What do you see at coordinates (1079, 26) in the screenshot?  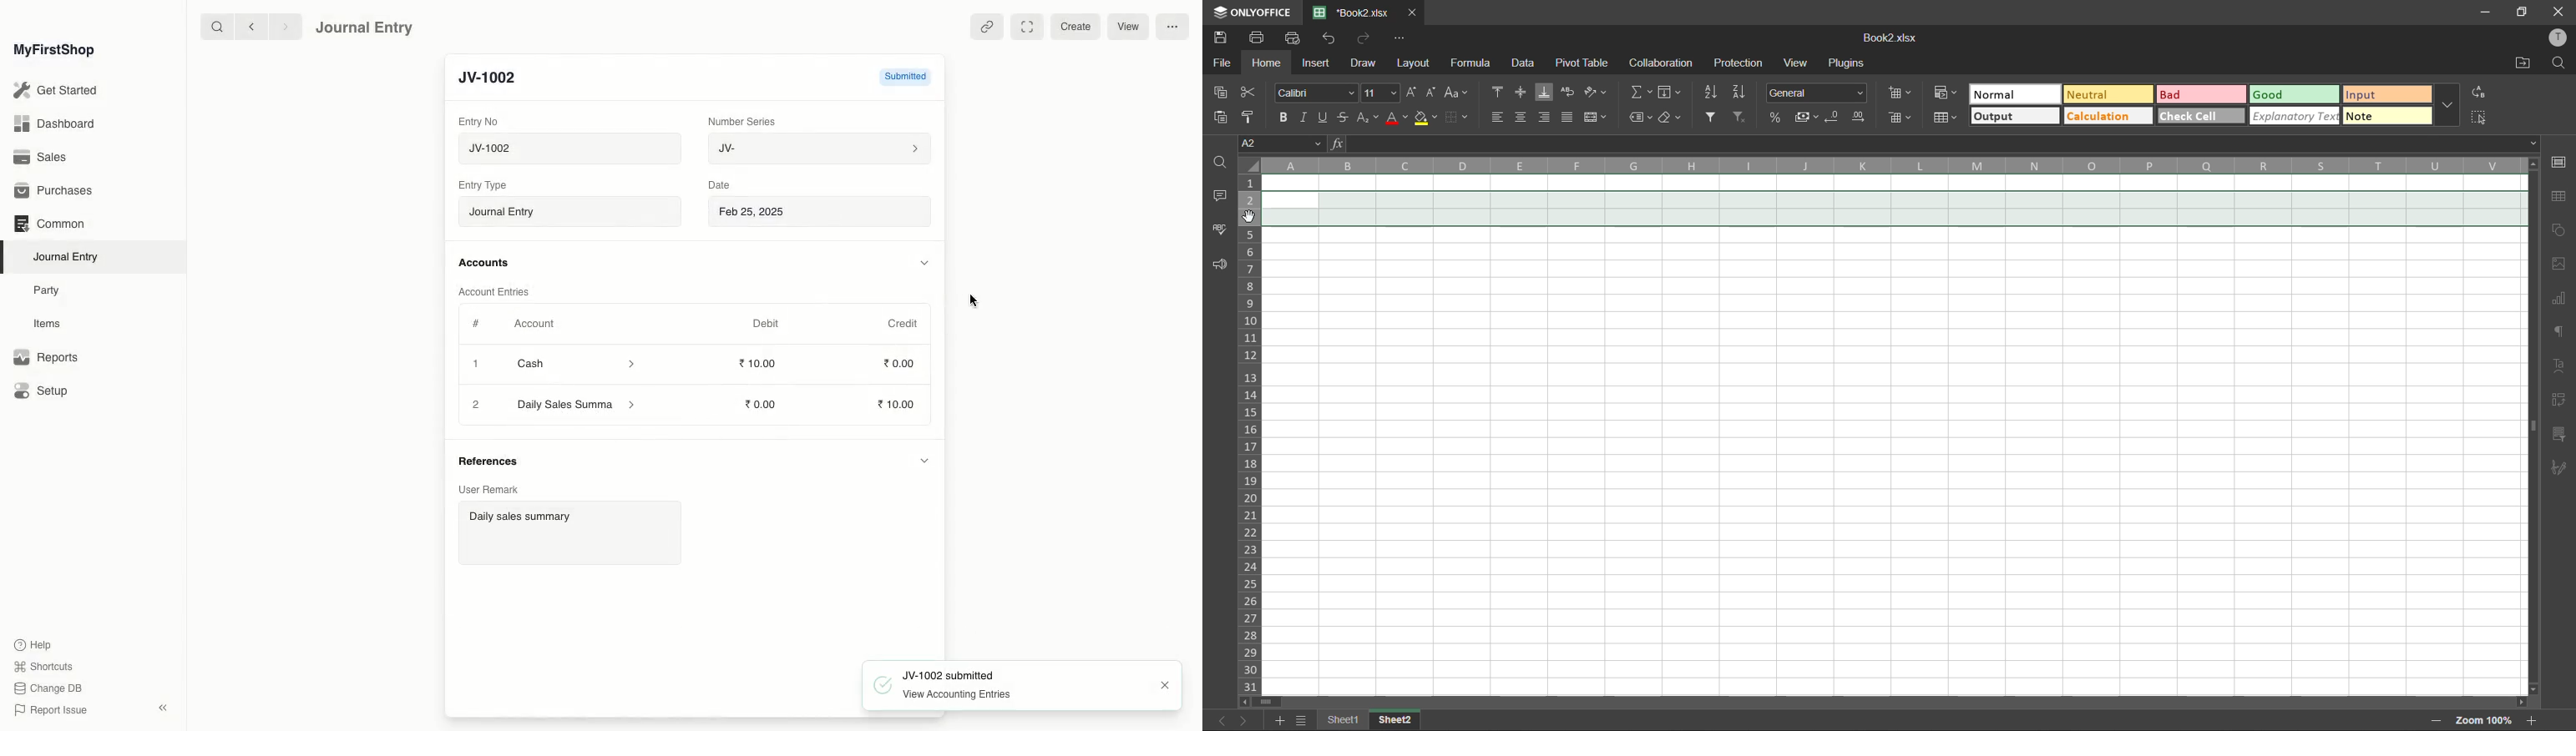 I see `Create` at bounding box center [1079, 26].